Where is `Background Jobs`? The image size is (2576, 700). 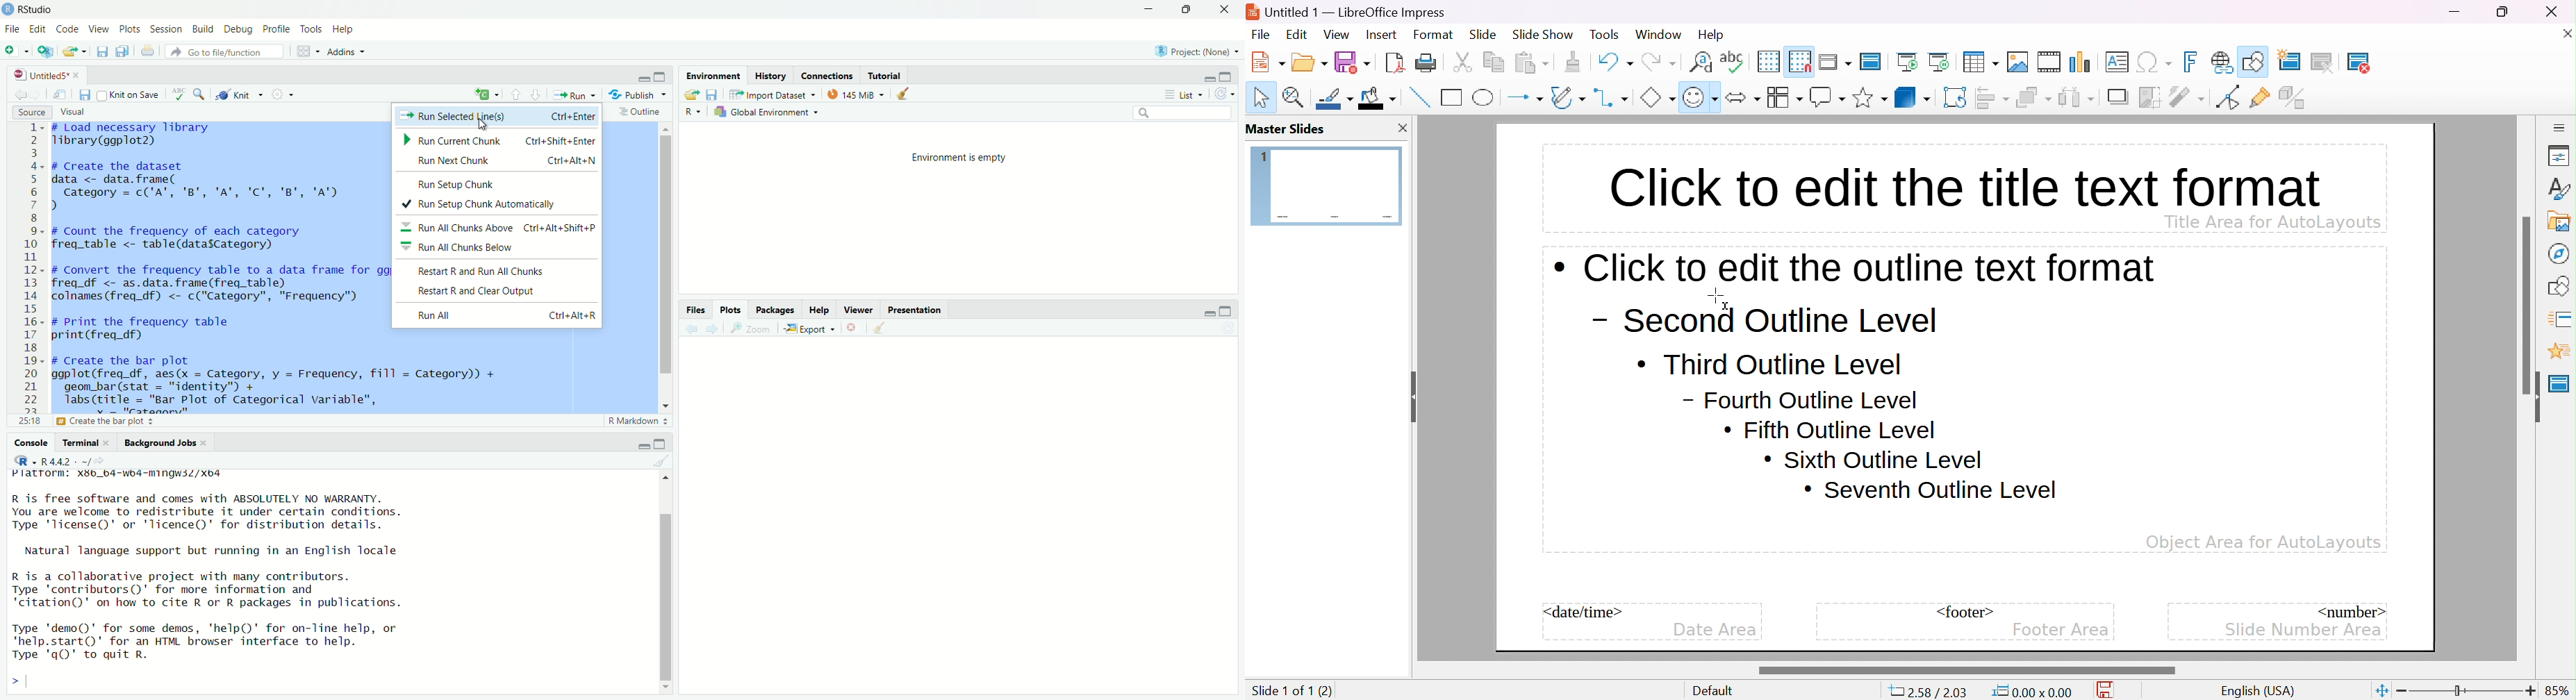
Background Jobs is located at coordinates (161, 443).